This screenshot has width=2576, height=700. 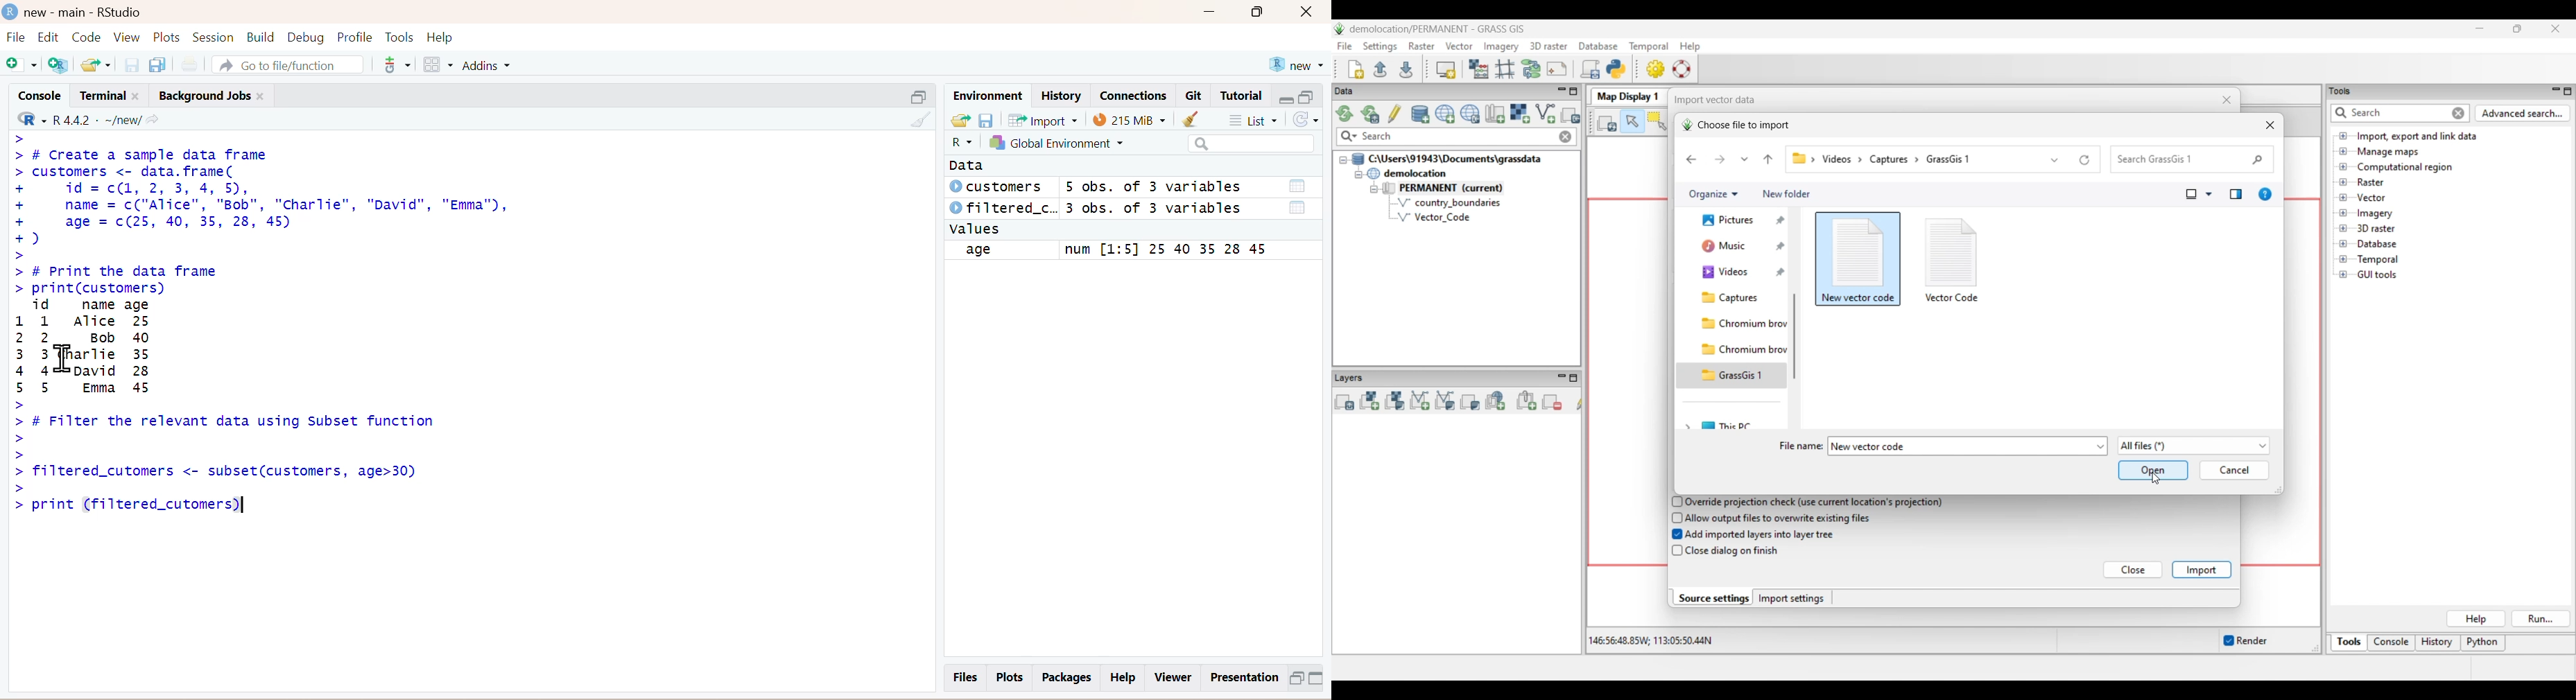 I want to click on New file, so click(x=22, y=64).